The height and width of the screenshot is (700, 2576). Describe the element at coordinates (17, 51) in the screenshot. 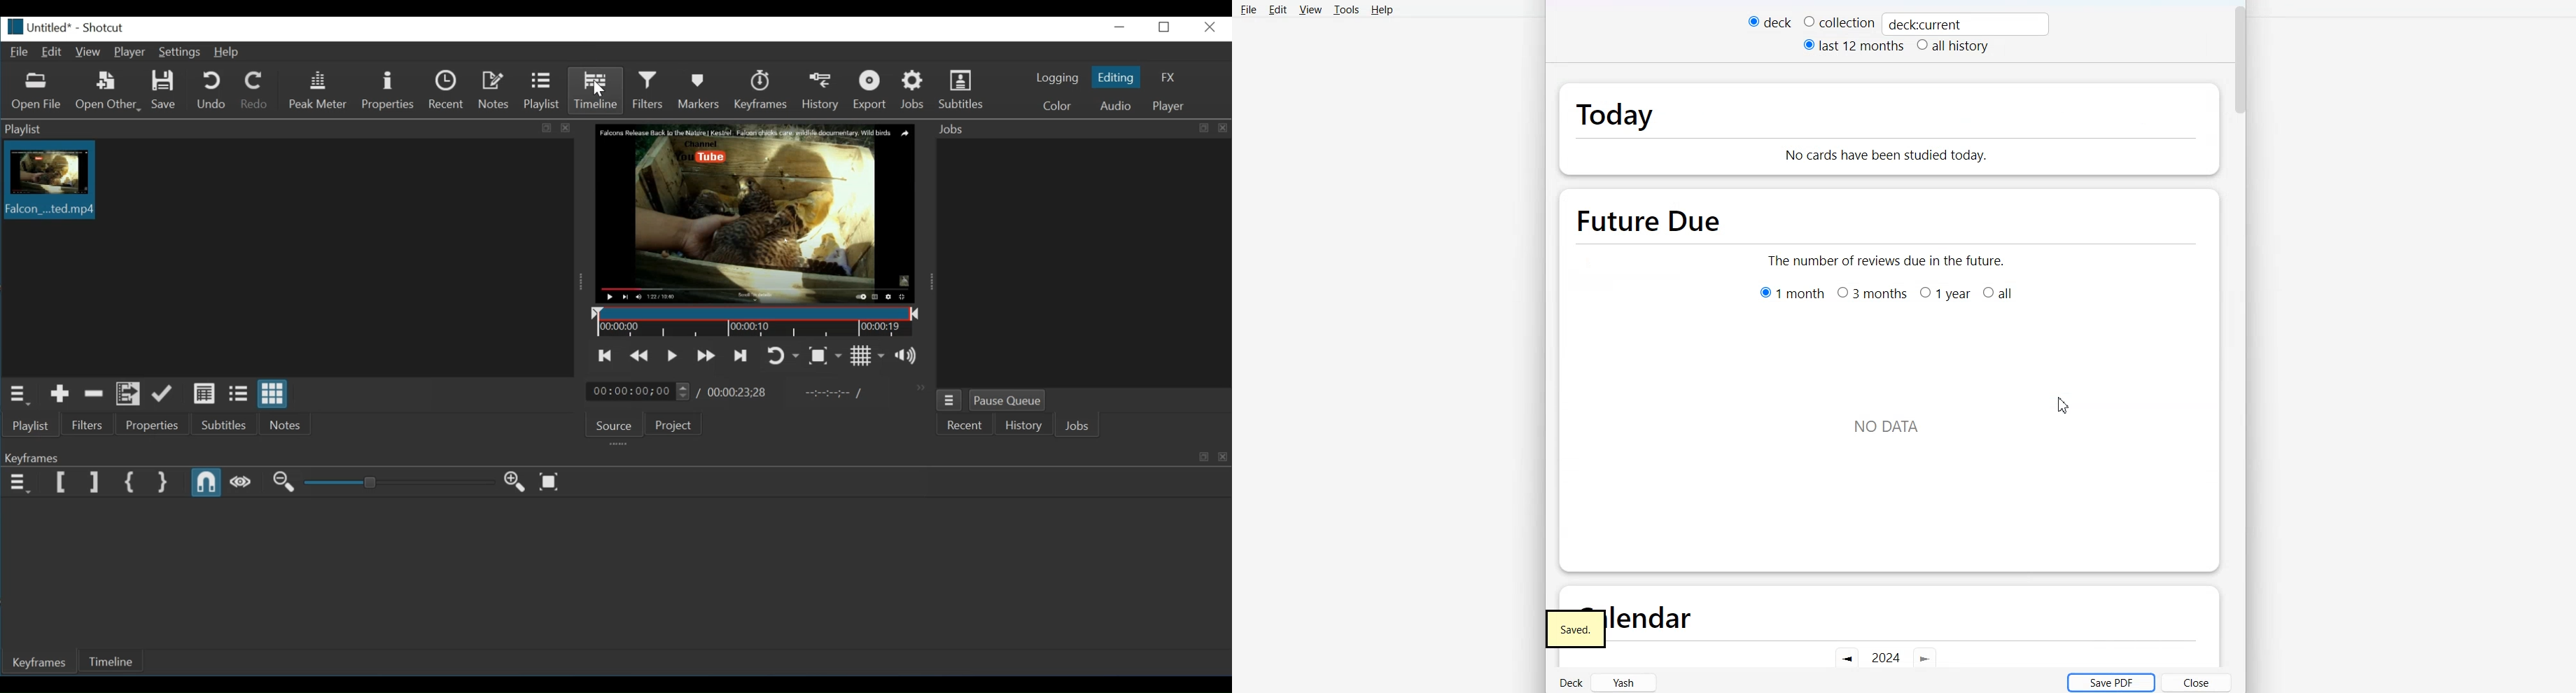

I see `File` at that location.